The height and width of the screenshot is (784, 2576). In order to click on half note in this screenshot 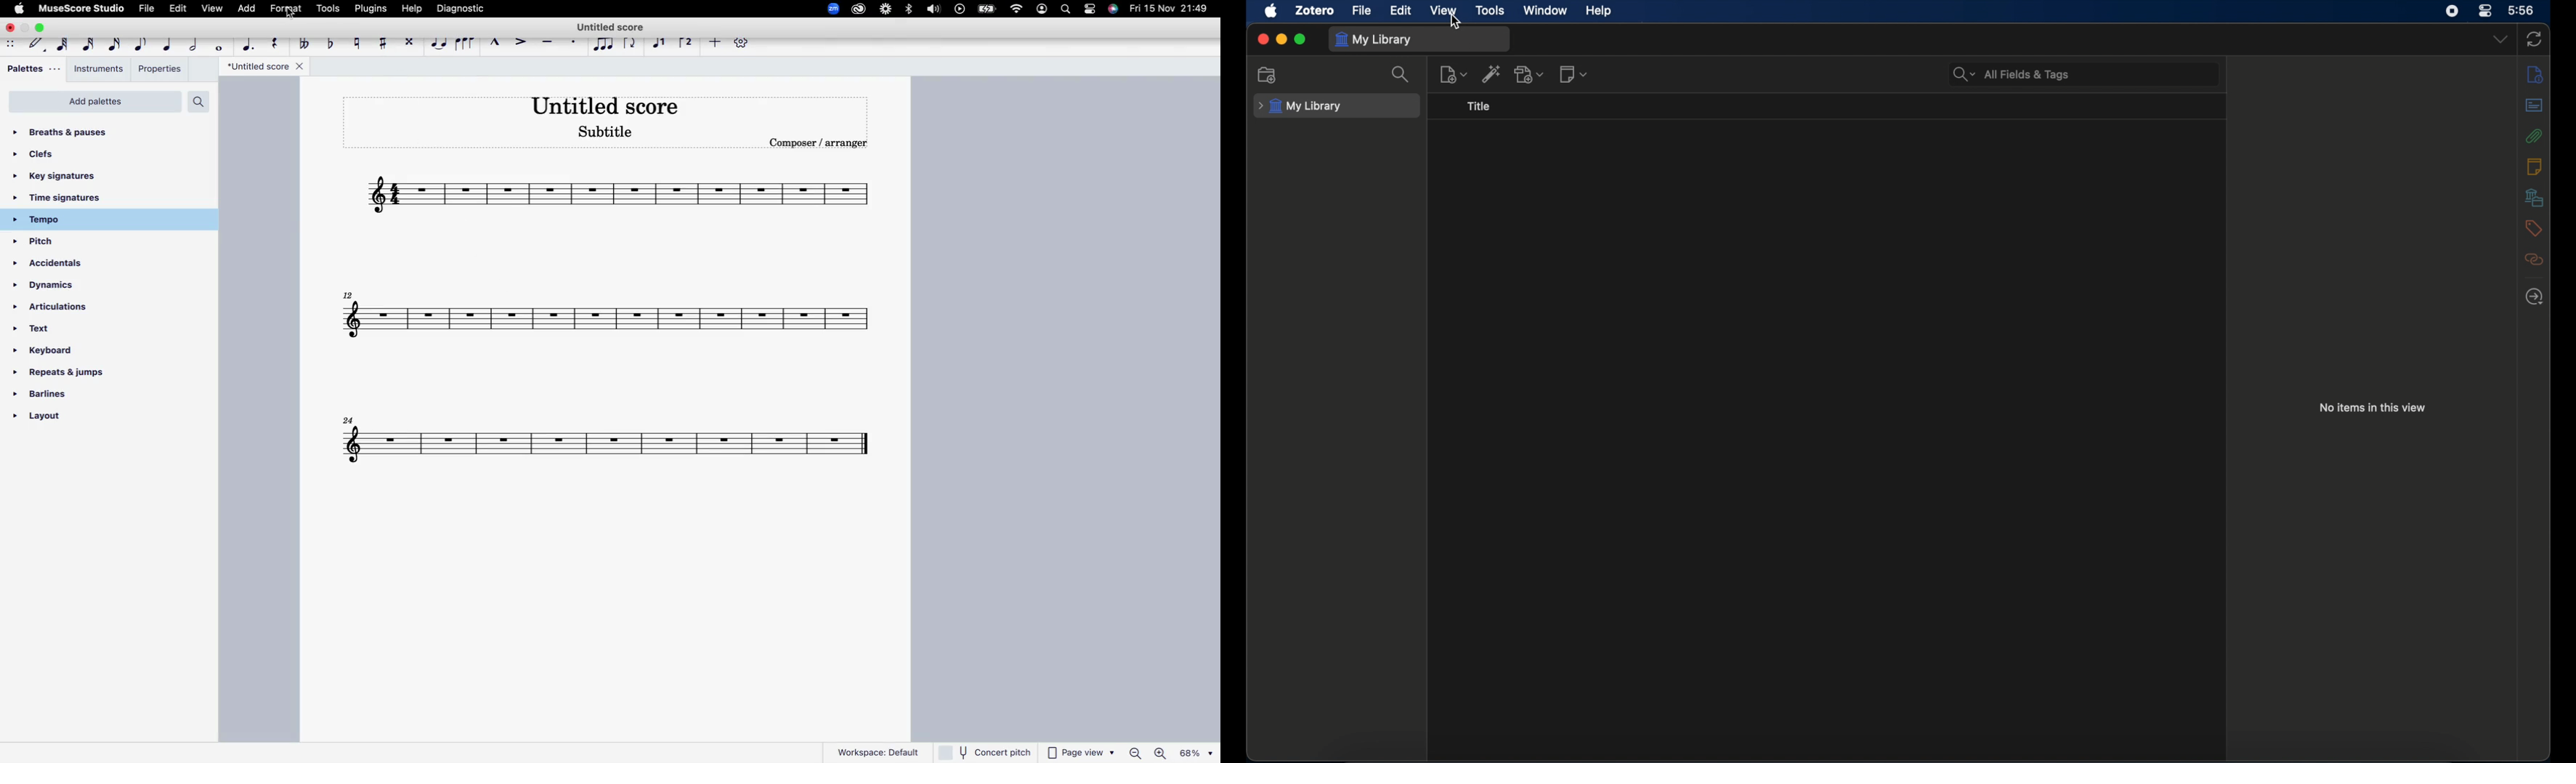, I will do `click(195, 42)`.